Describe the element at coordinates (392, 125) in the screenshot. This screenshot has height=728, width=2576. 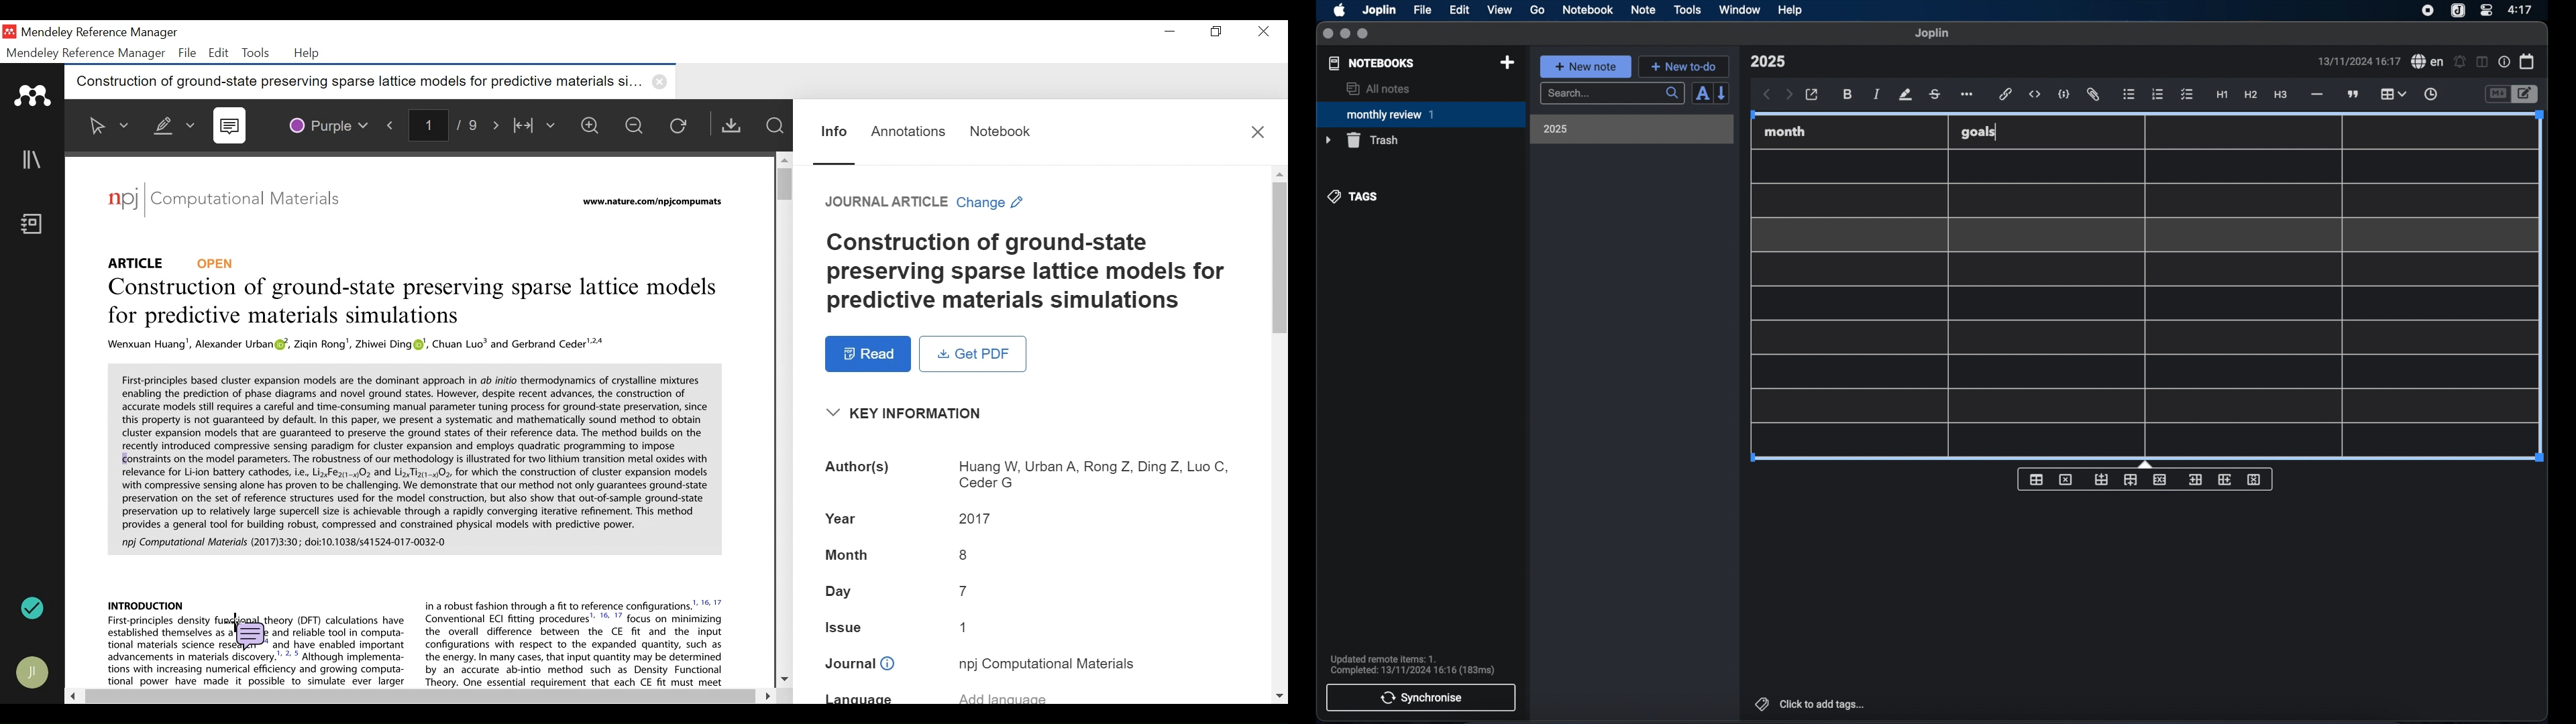
I see `Previous Page` at that location.